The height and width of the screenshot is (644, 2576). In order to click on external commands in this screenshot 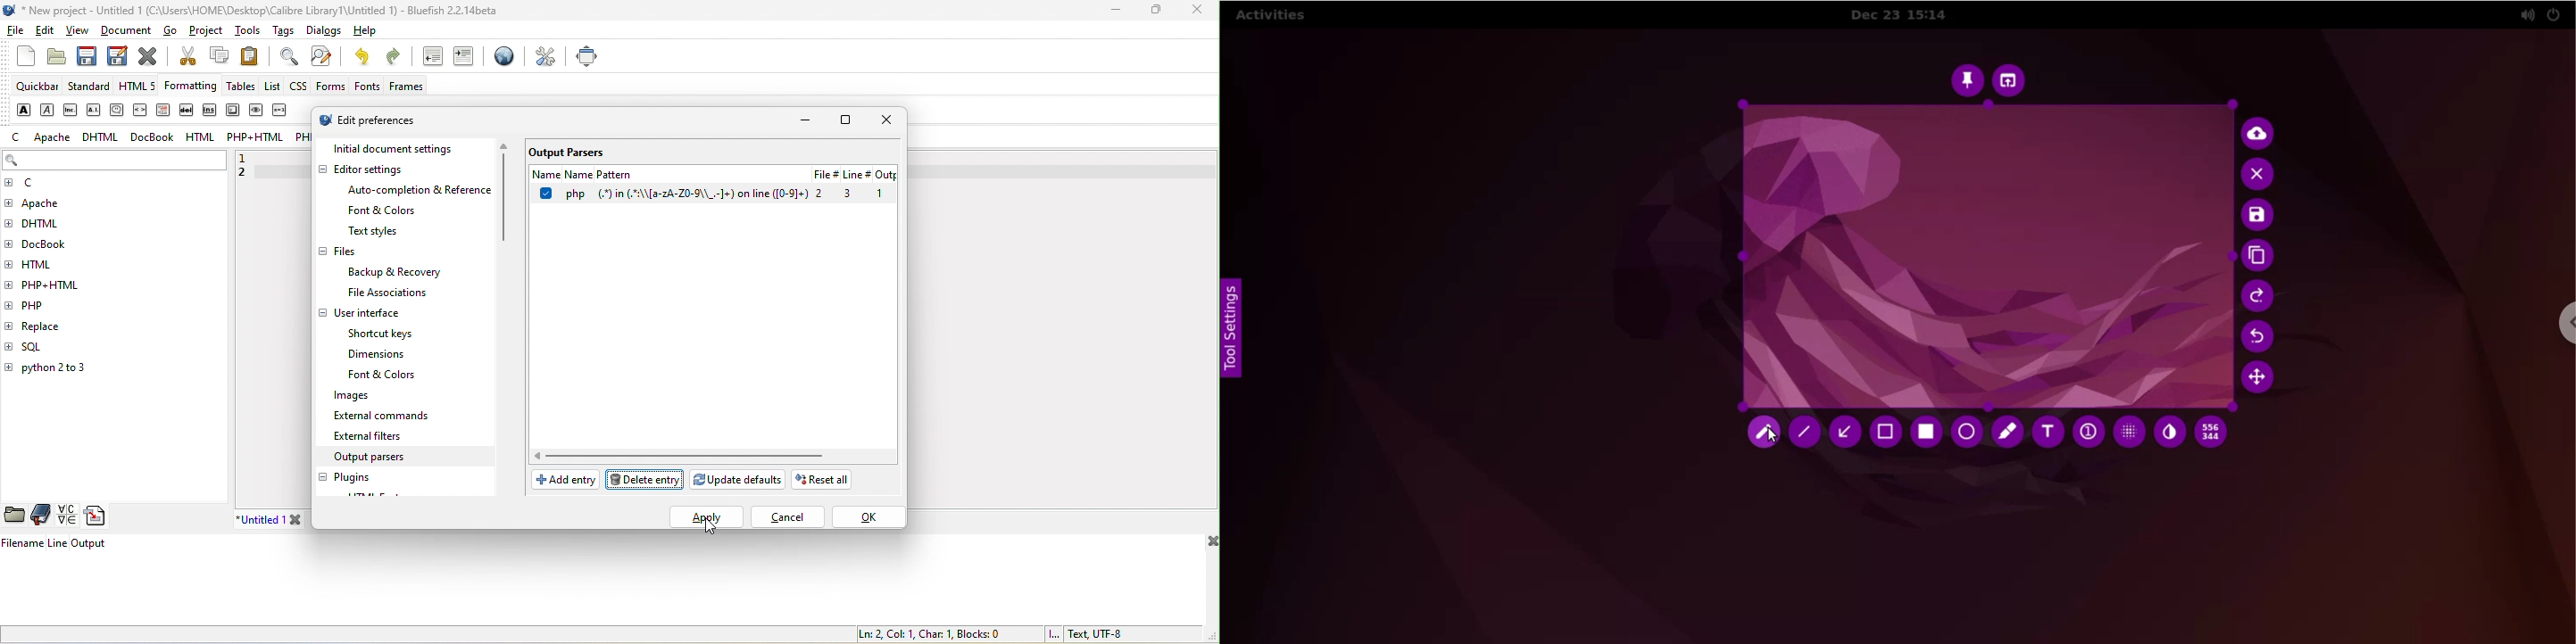, I will do `click(386, 417)`.